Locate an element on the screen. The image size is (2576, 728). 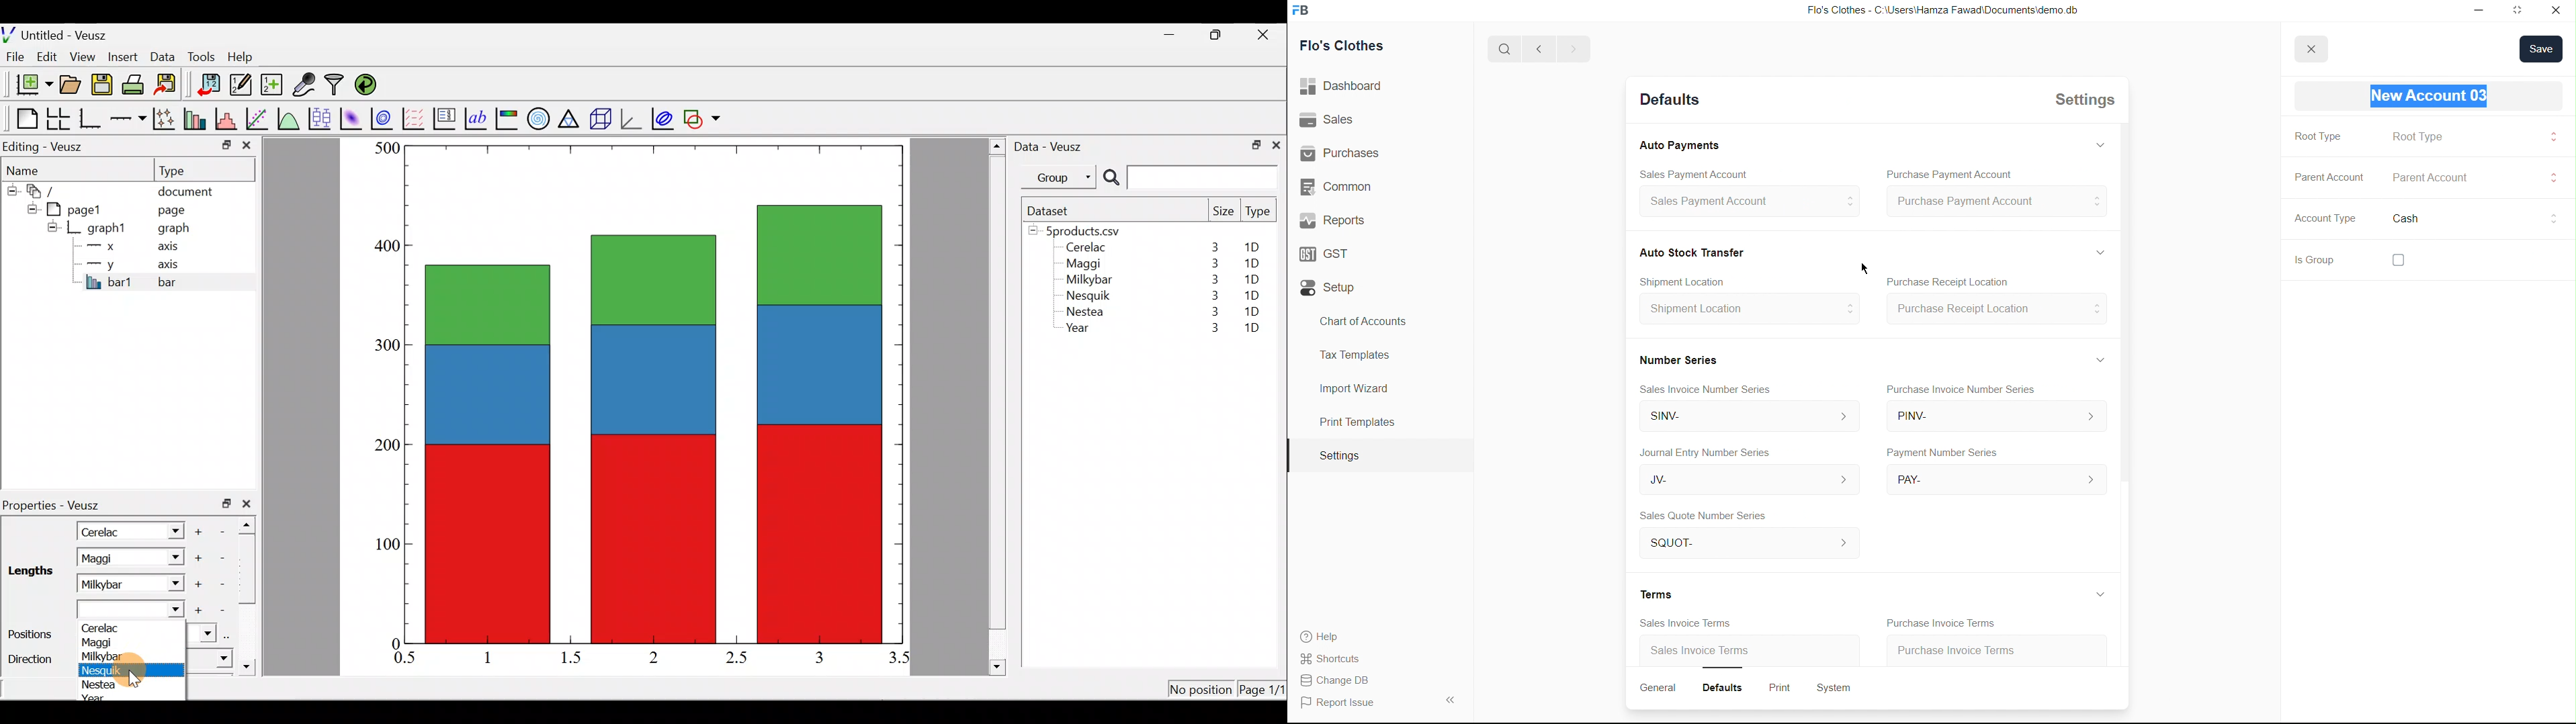
Purchase Invoice Number Series is located at coordinates (1965, 391).